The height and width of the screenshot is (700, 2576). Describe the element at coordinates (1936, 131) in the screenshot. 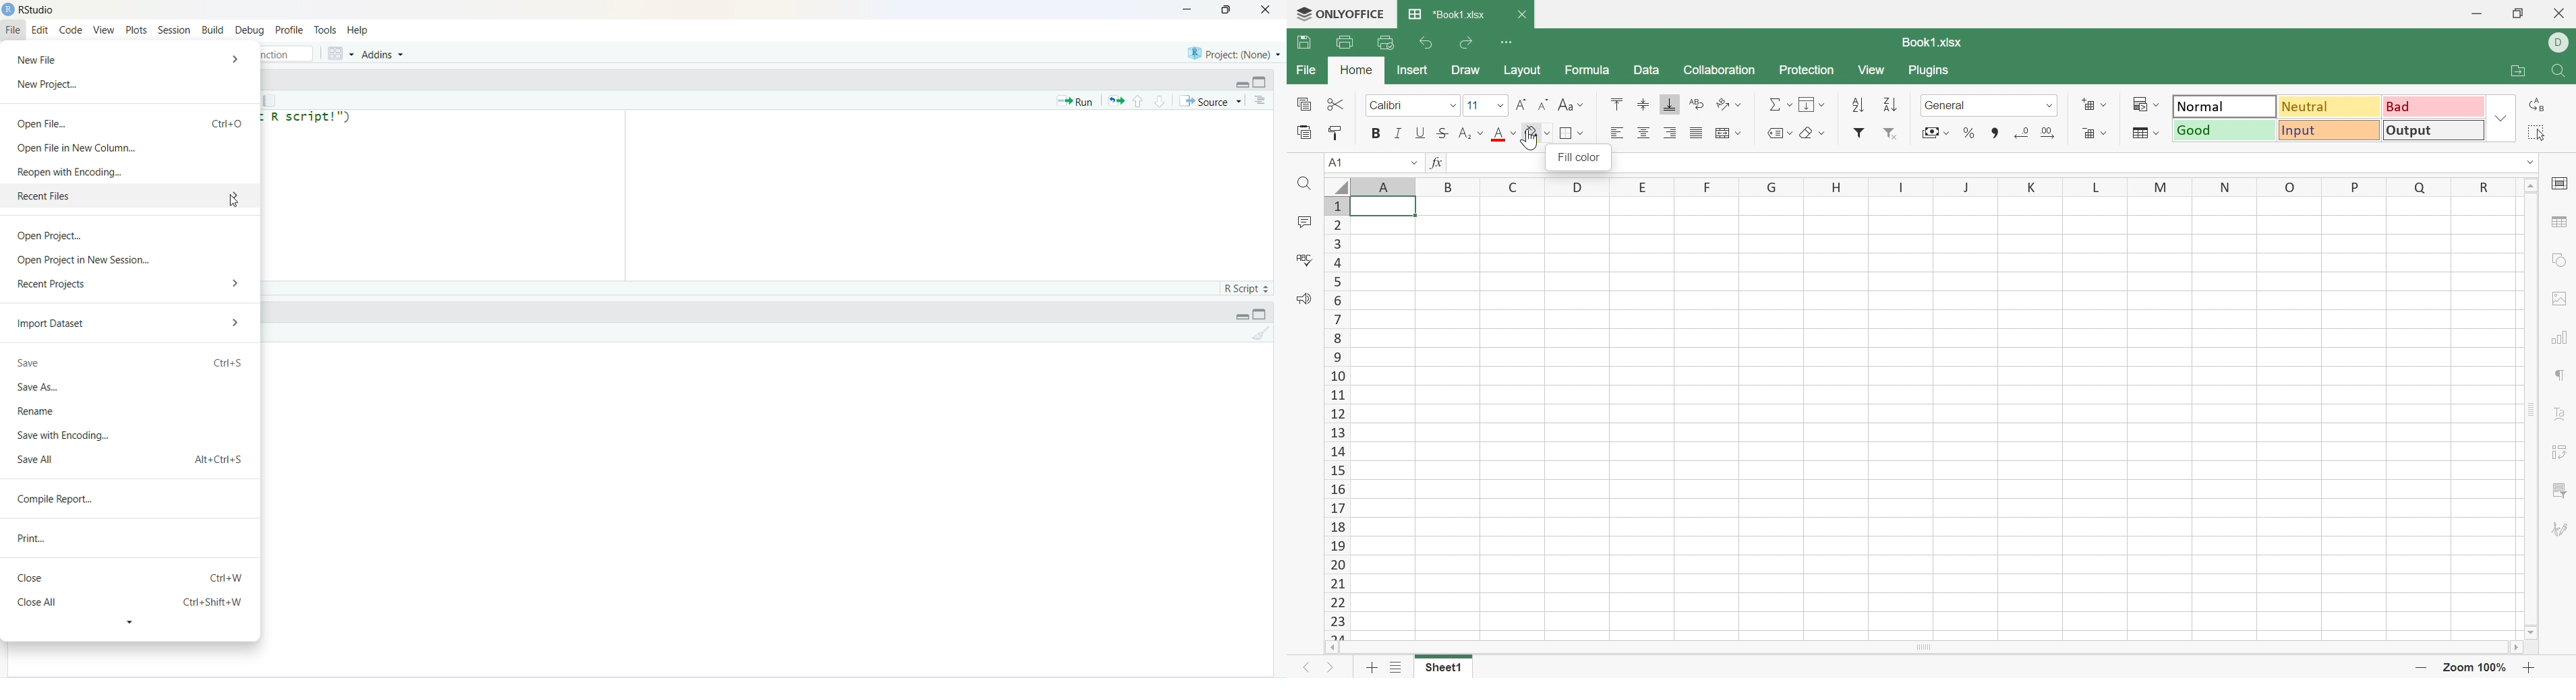

I see `Accounting style` at that location.